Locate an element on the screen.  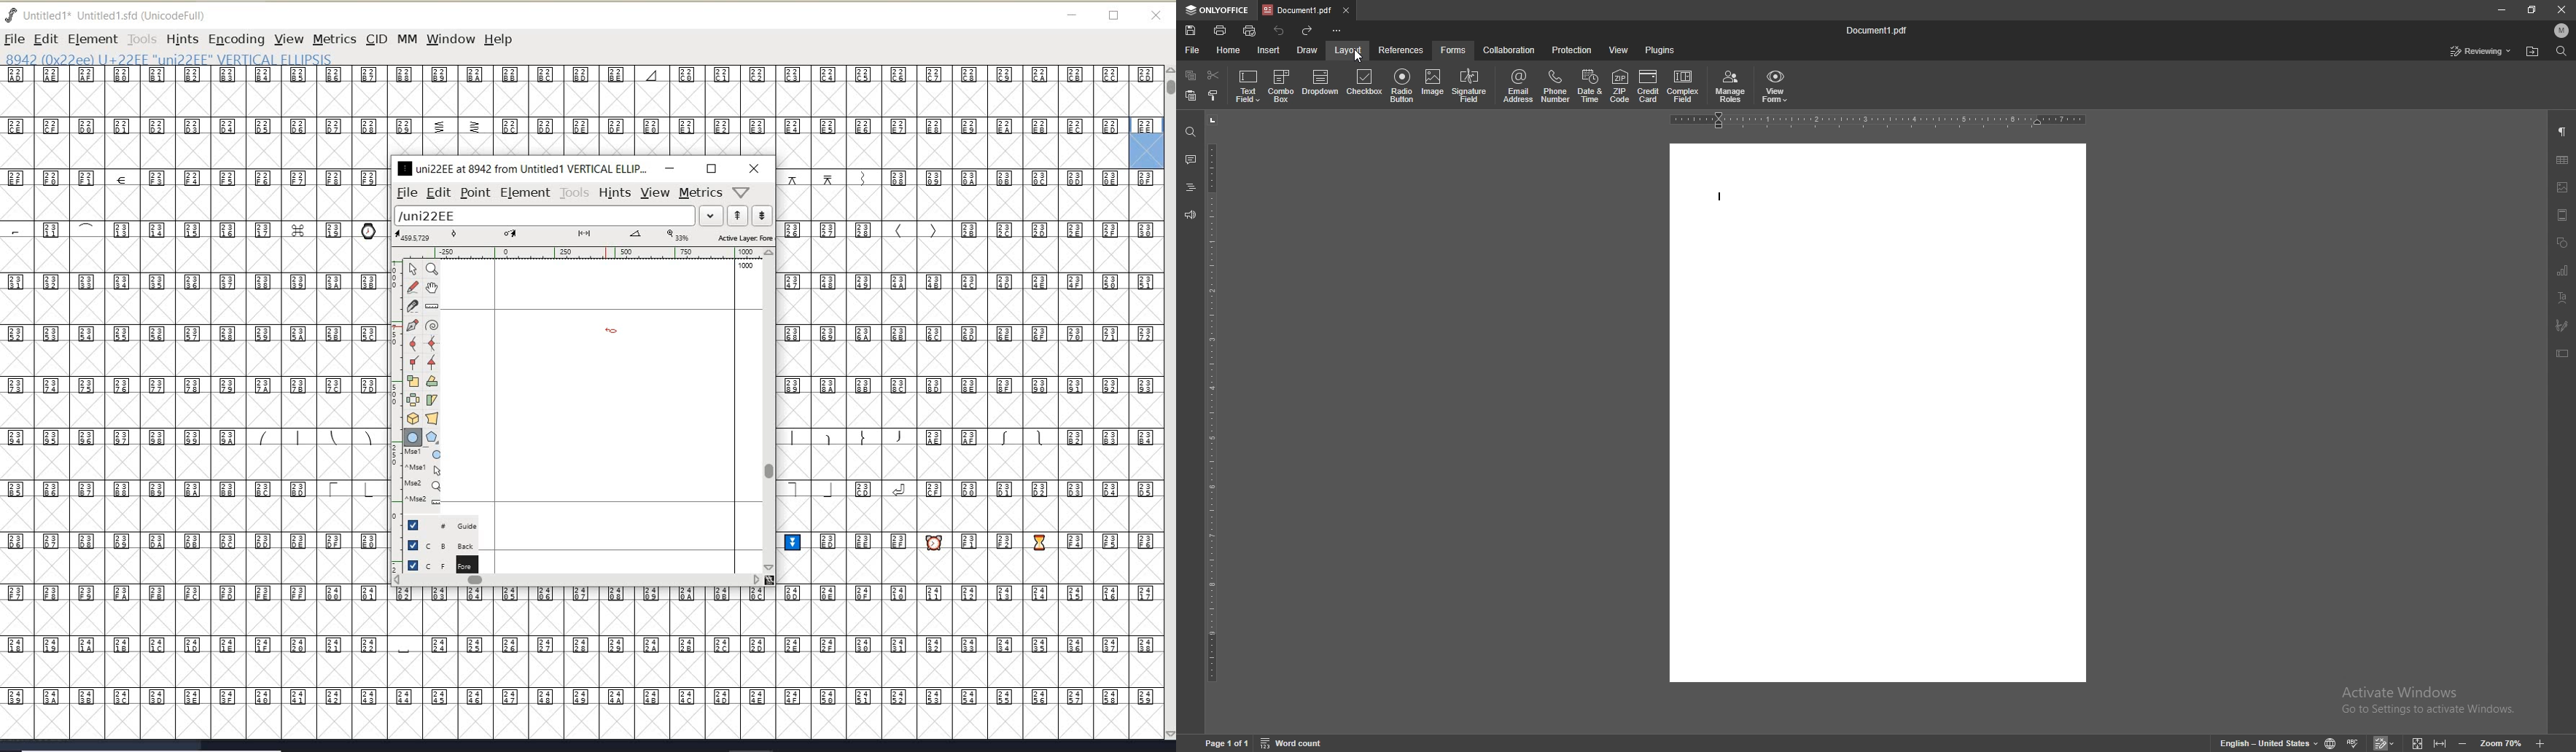
SCROLLBAR is located at coordinates (1169, 404).